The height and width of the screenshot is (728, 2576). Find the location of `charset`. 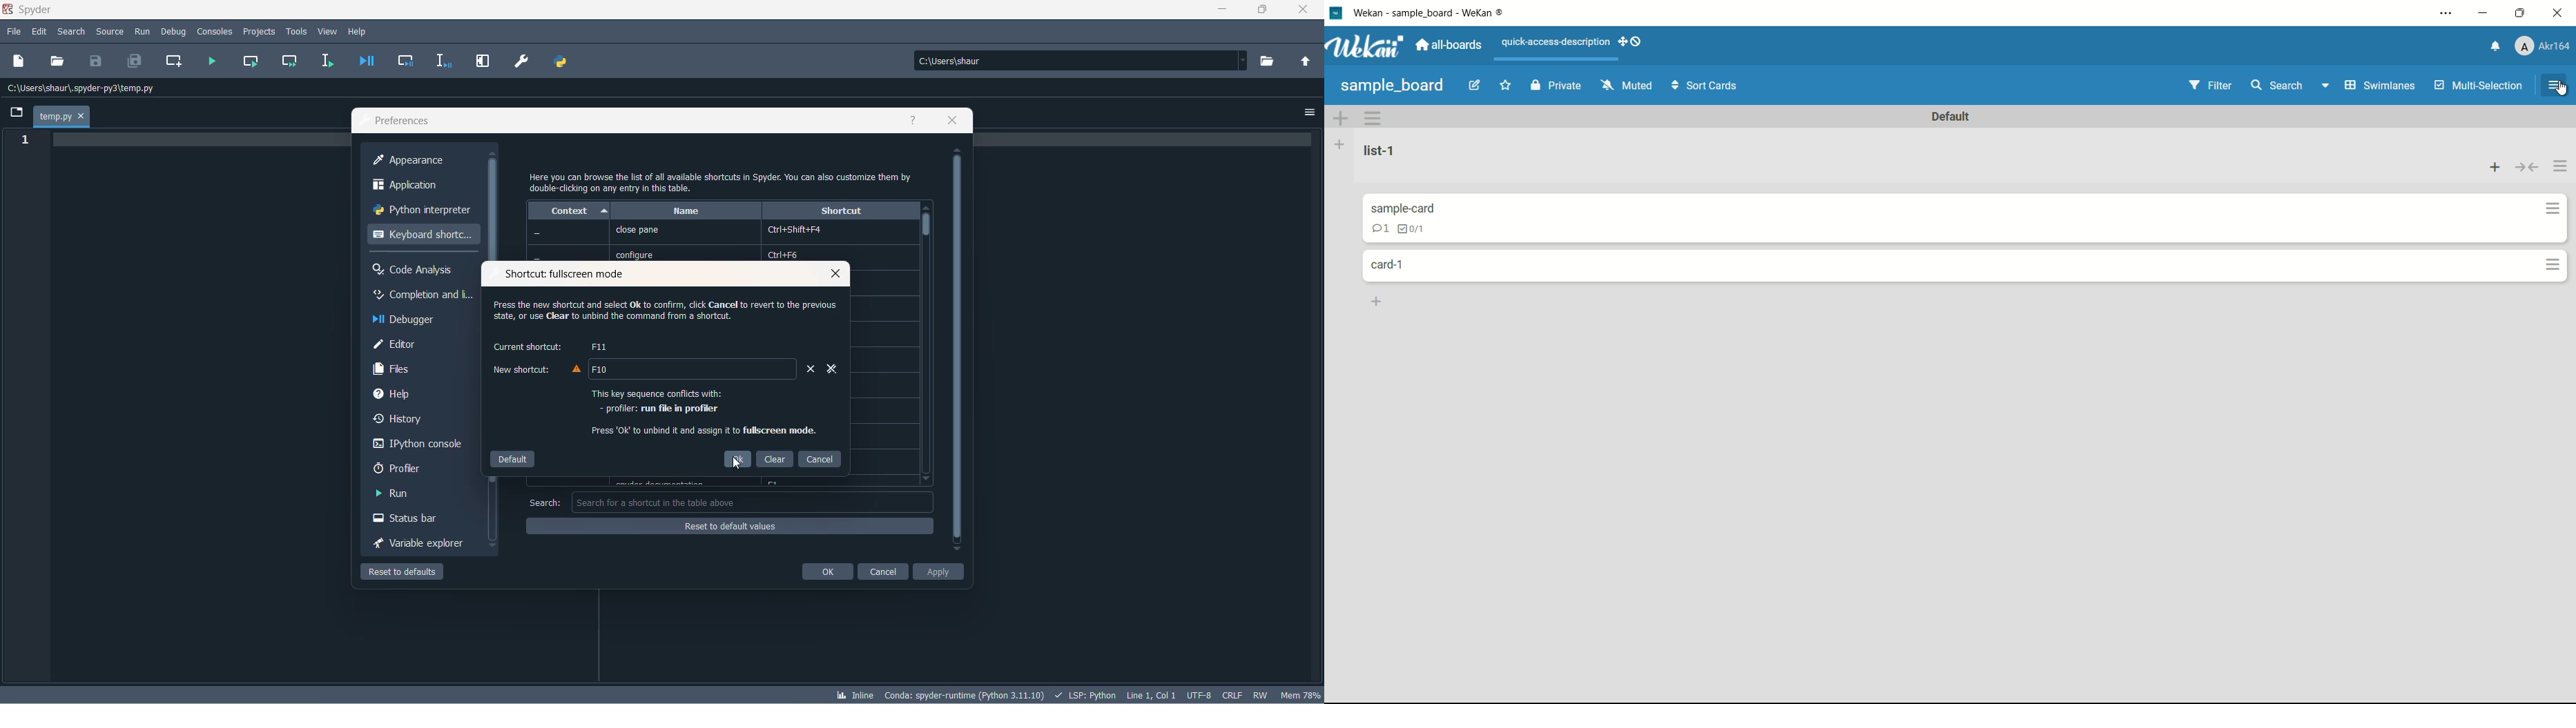

charset is located at coordinates (1199, 694).